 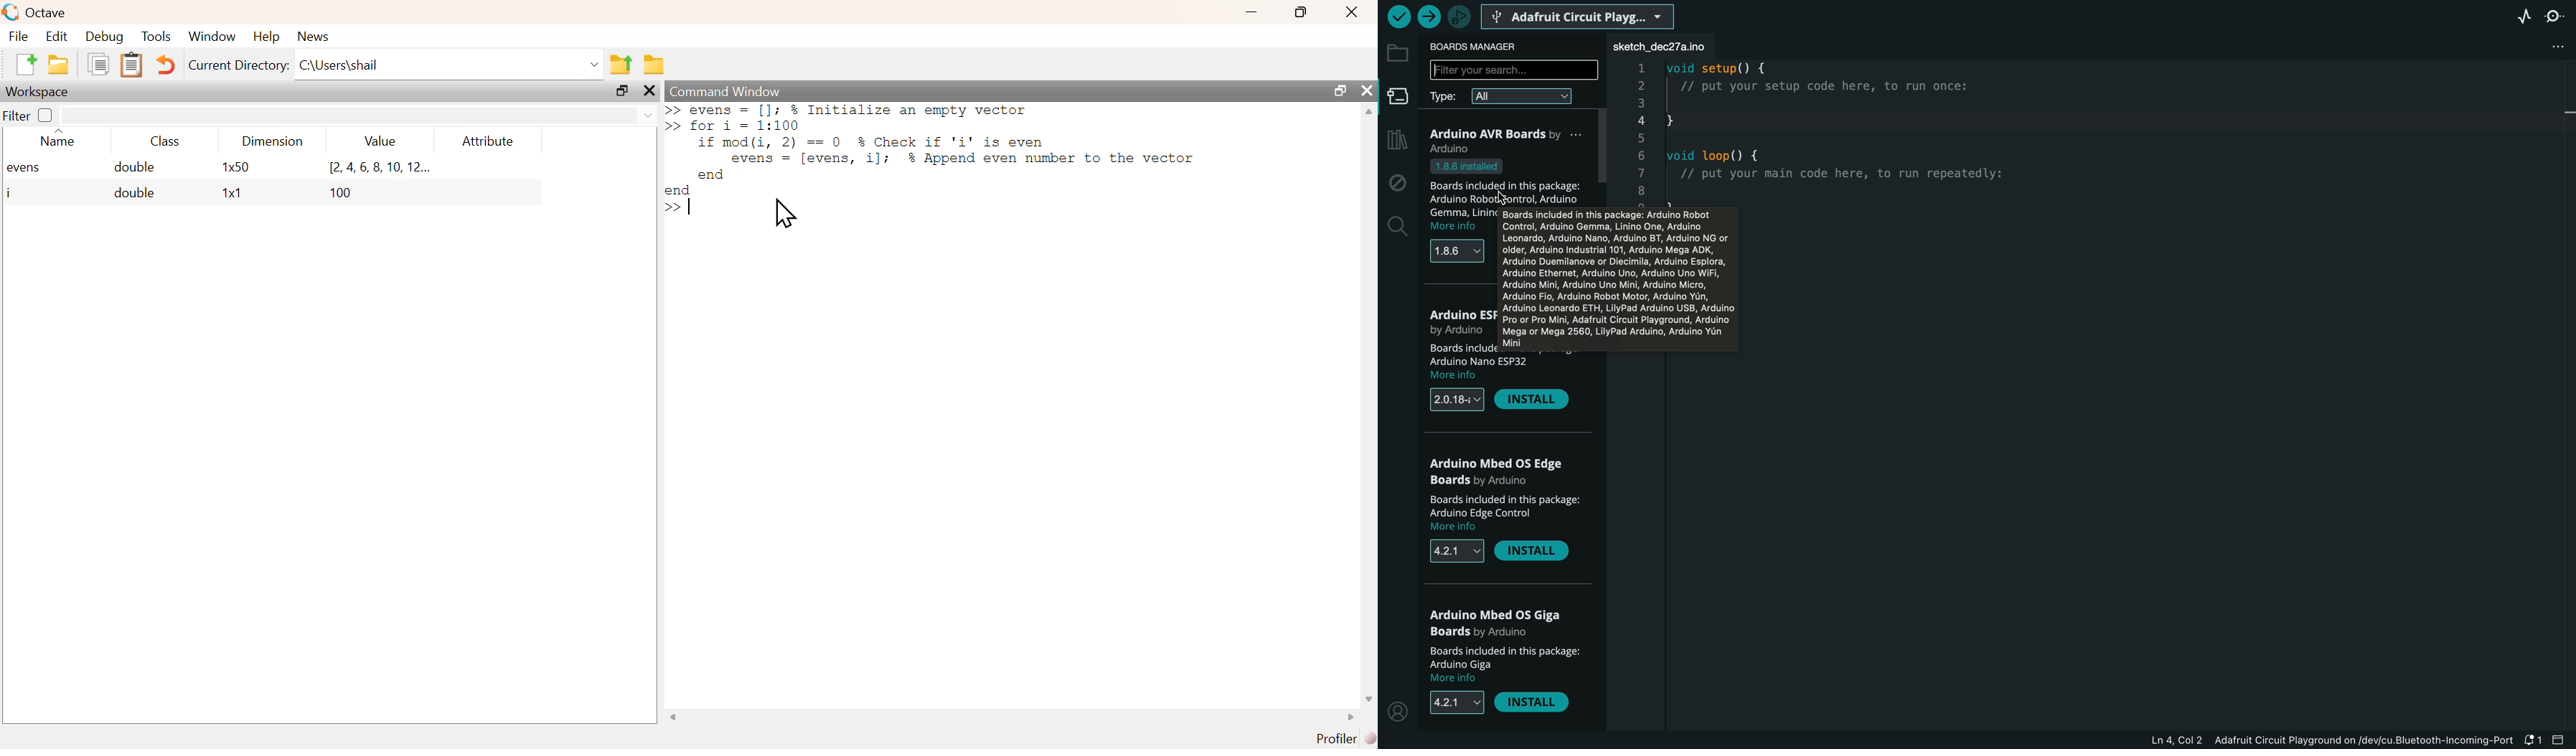 What do you see at coordinates (136, 194) in the screenshot?
I see `double` at bounding box center [136, 194].